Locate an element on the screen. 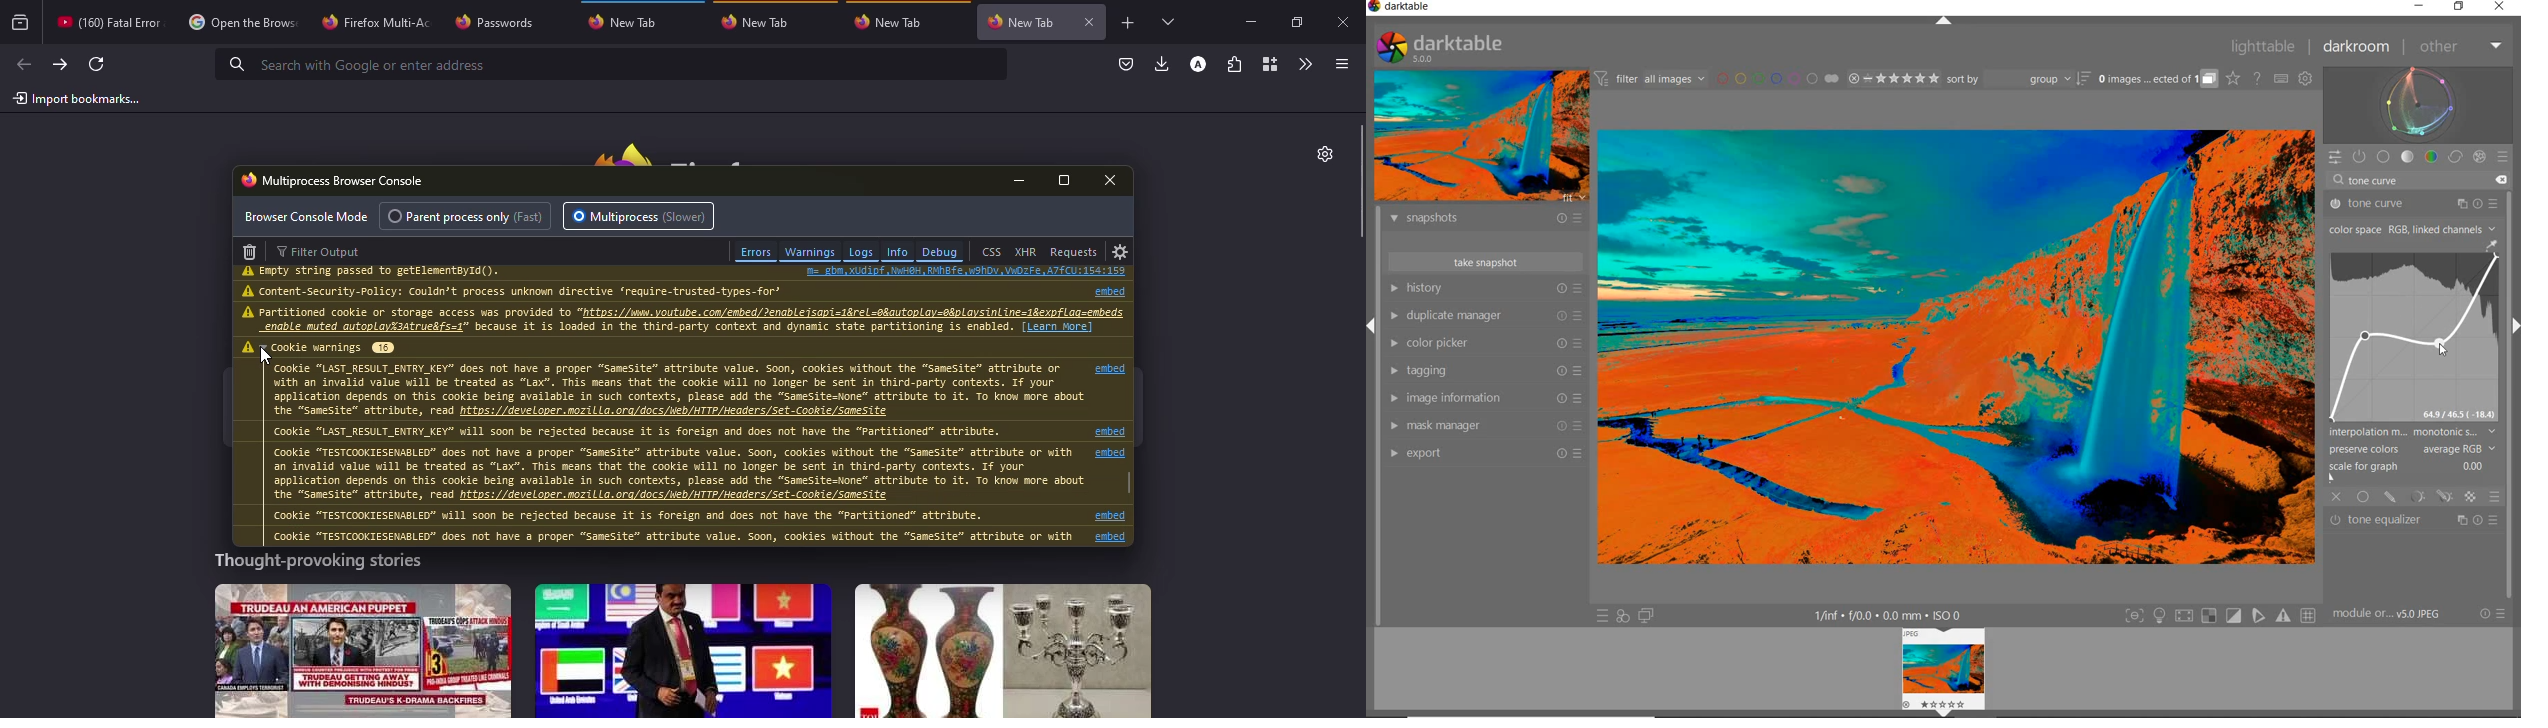 This screenshot has height=728, width=2548. settings is located at coordinates (1320, 153).